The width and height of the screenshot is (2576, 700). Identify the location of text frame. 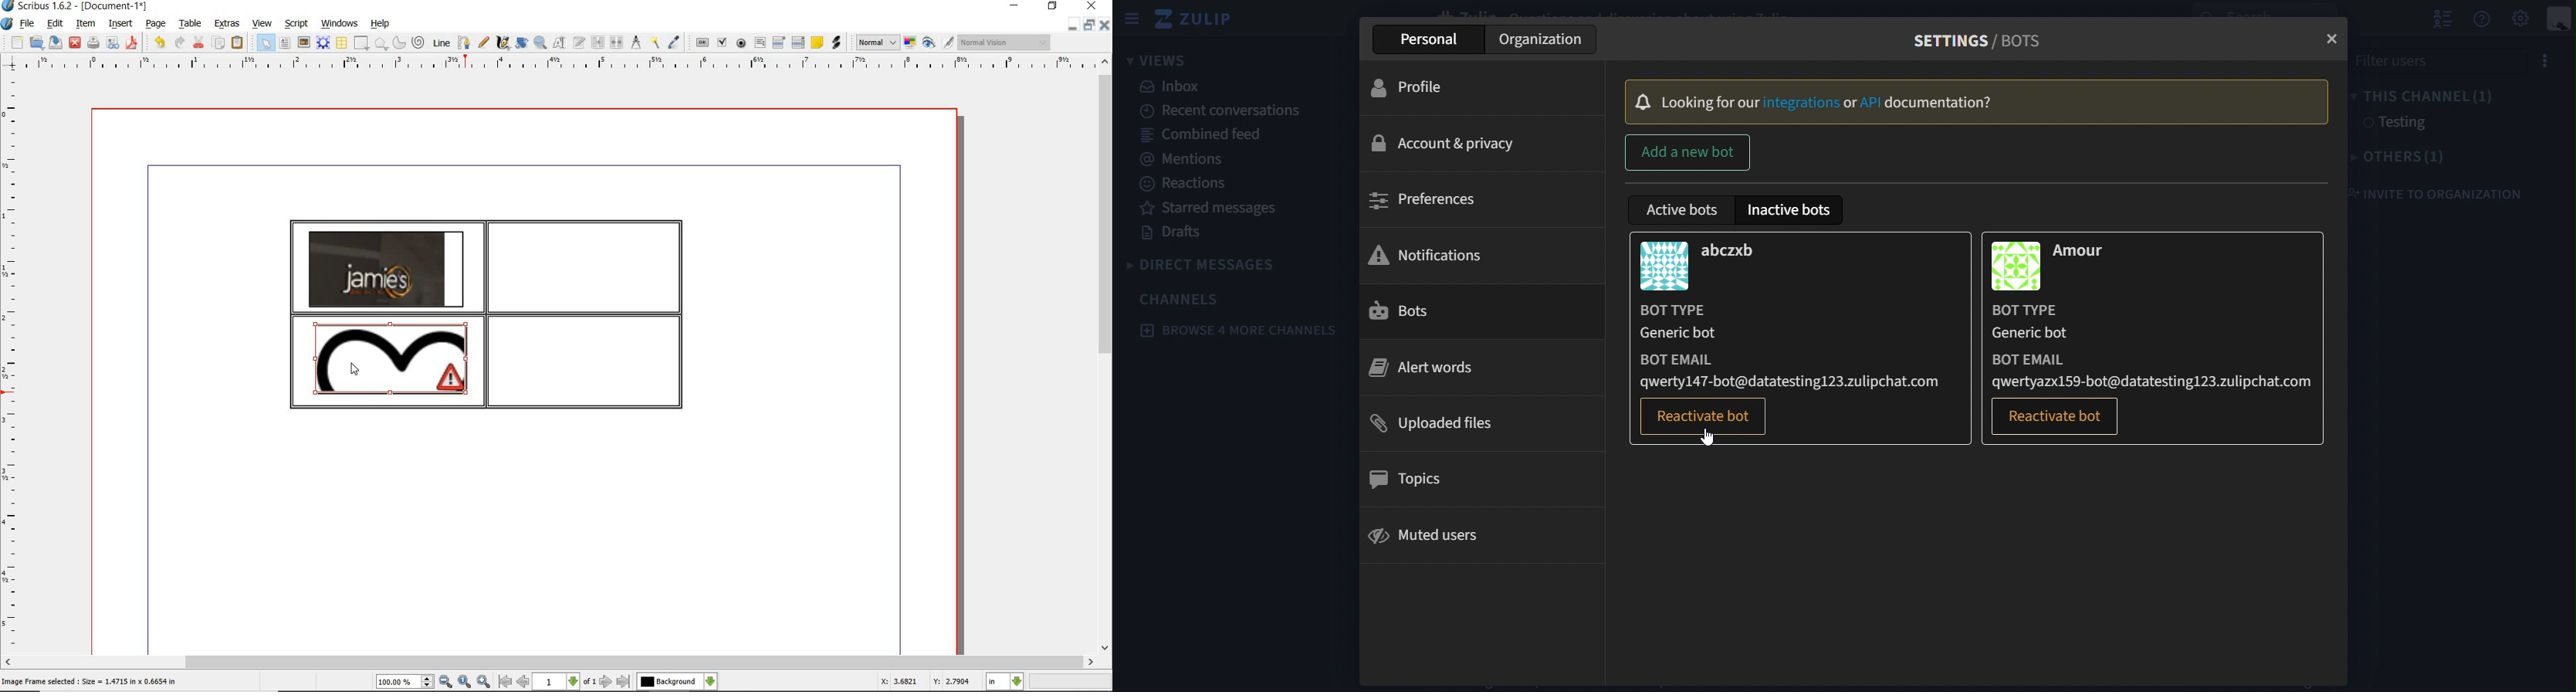
(286, 44).